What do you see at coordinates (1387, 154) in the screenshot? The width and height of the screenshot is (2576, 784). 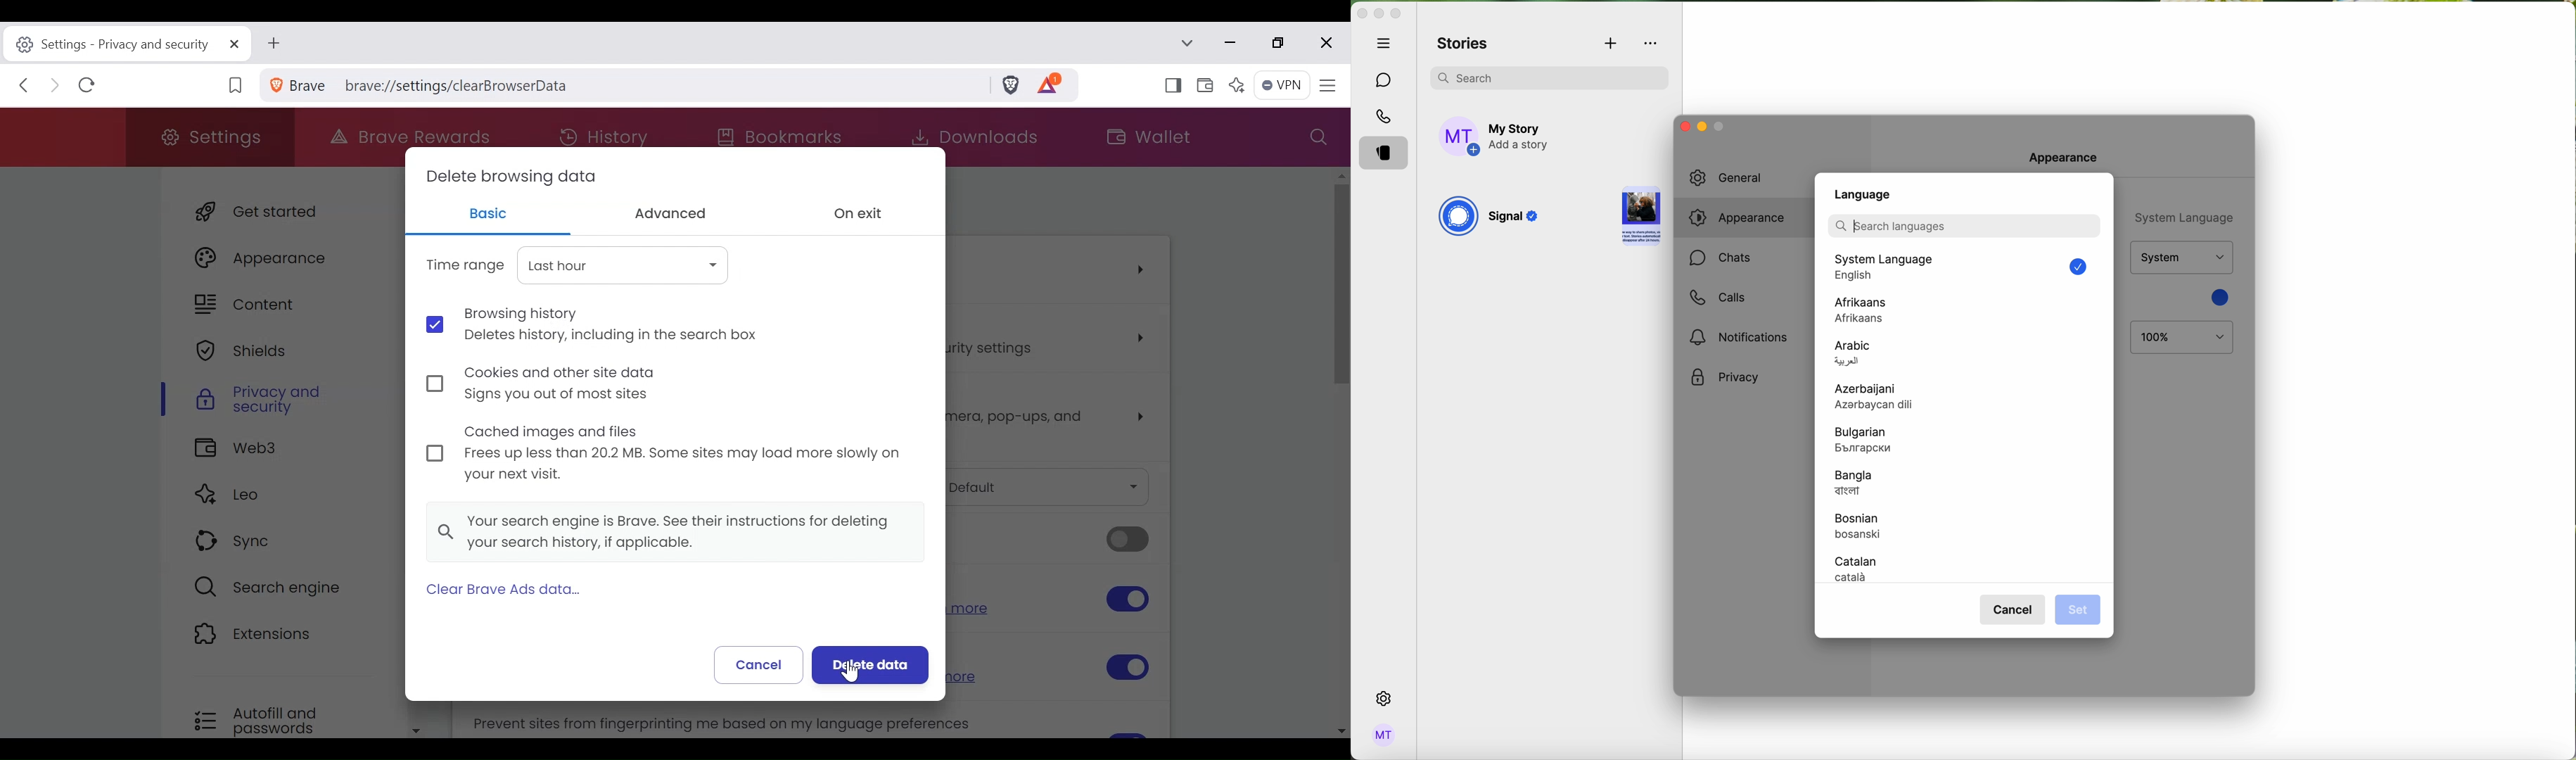 I see `stories` at bounding box center [1387, 154].